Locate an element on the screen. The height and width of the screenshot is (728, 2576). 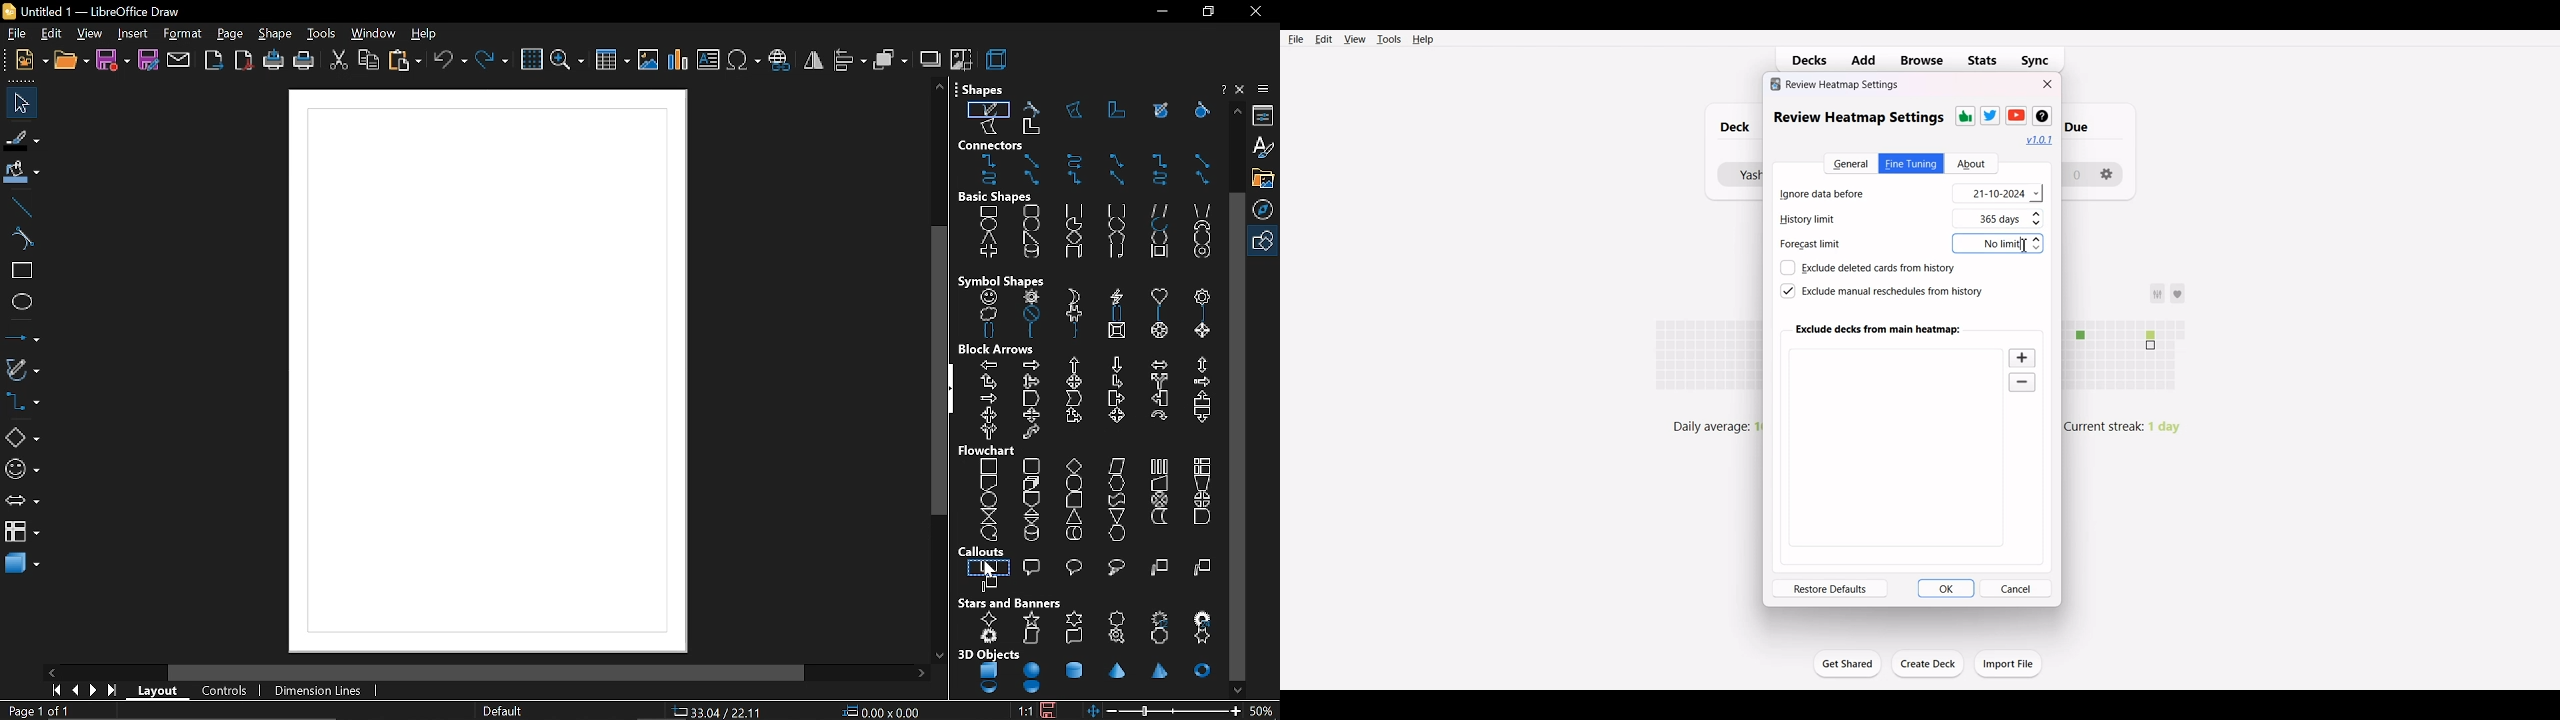
predefined process is located at coordinates (1159, 466).